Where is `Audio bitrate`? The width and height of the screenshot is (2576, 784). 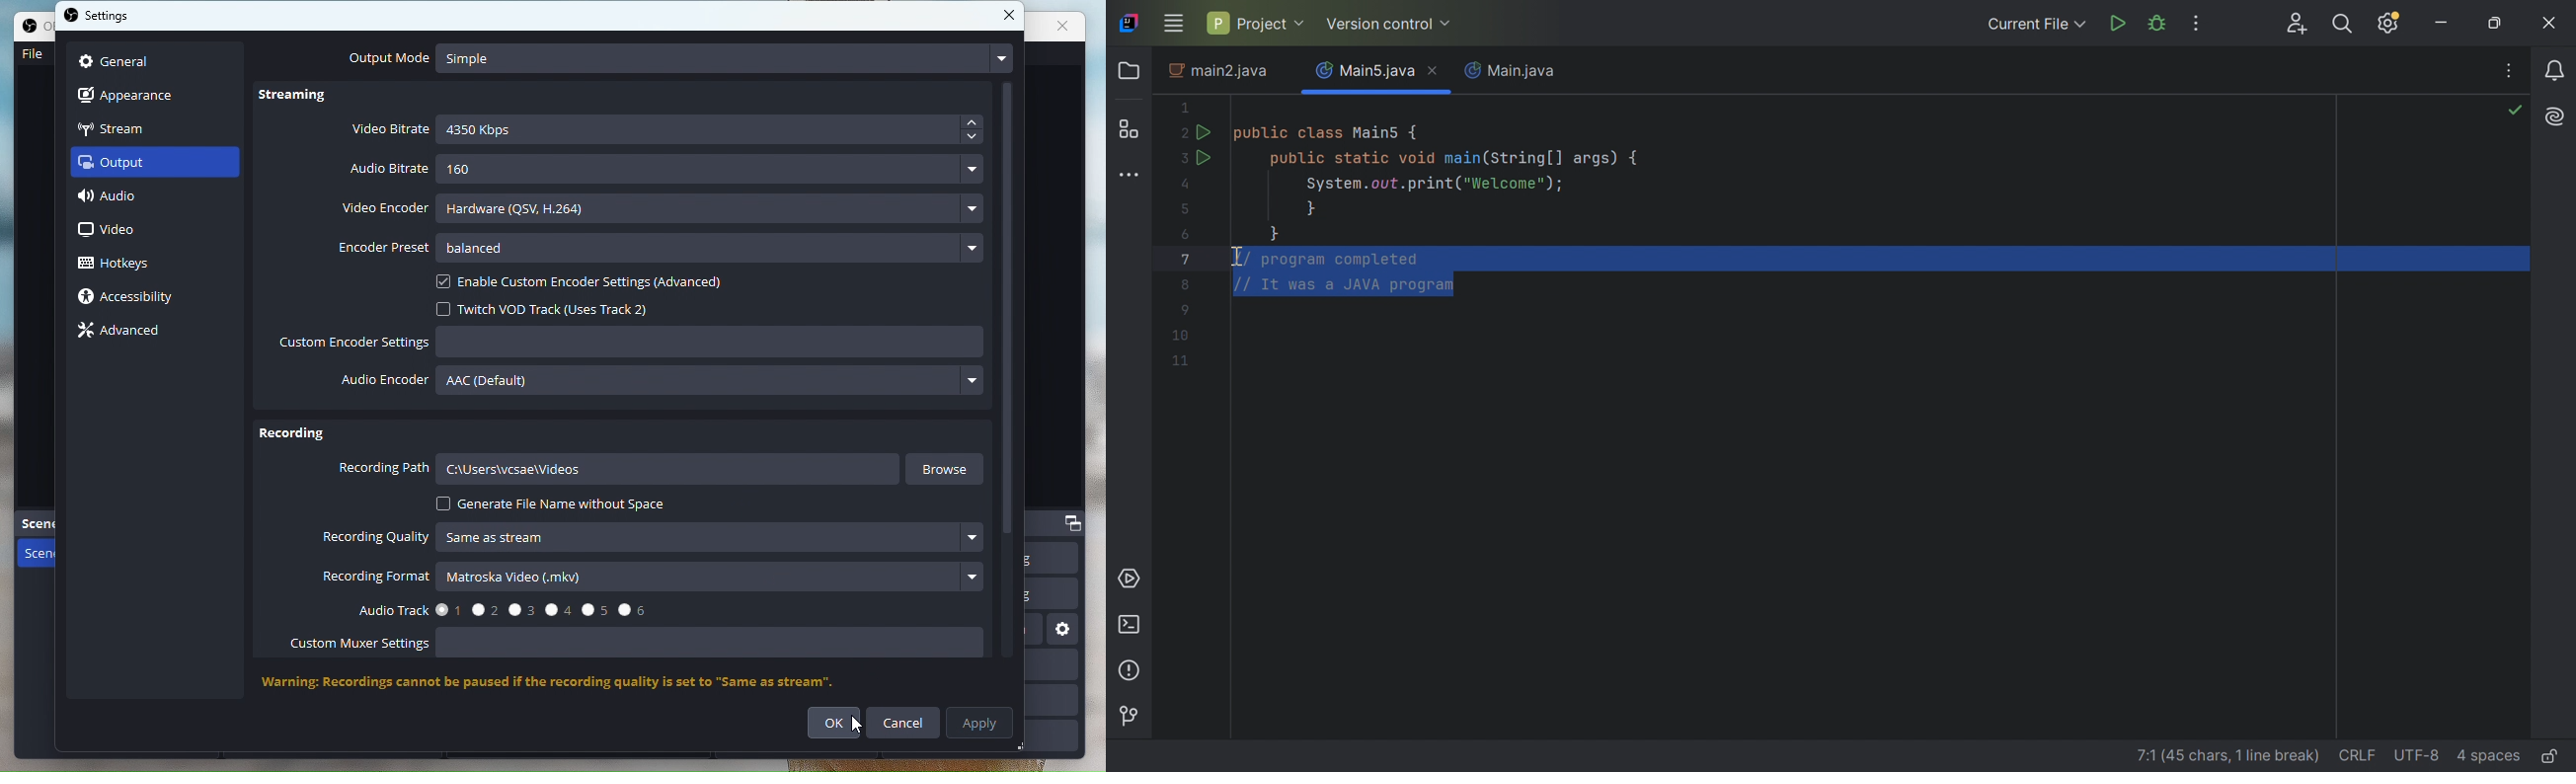 Audio bitrate is located at coordinates (668, 170).